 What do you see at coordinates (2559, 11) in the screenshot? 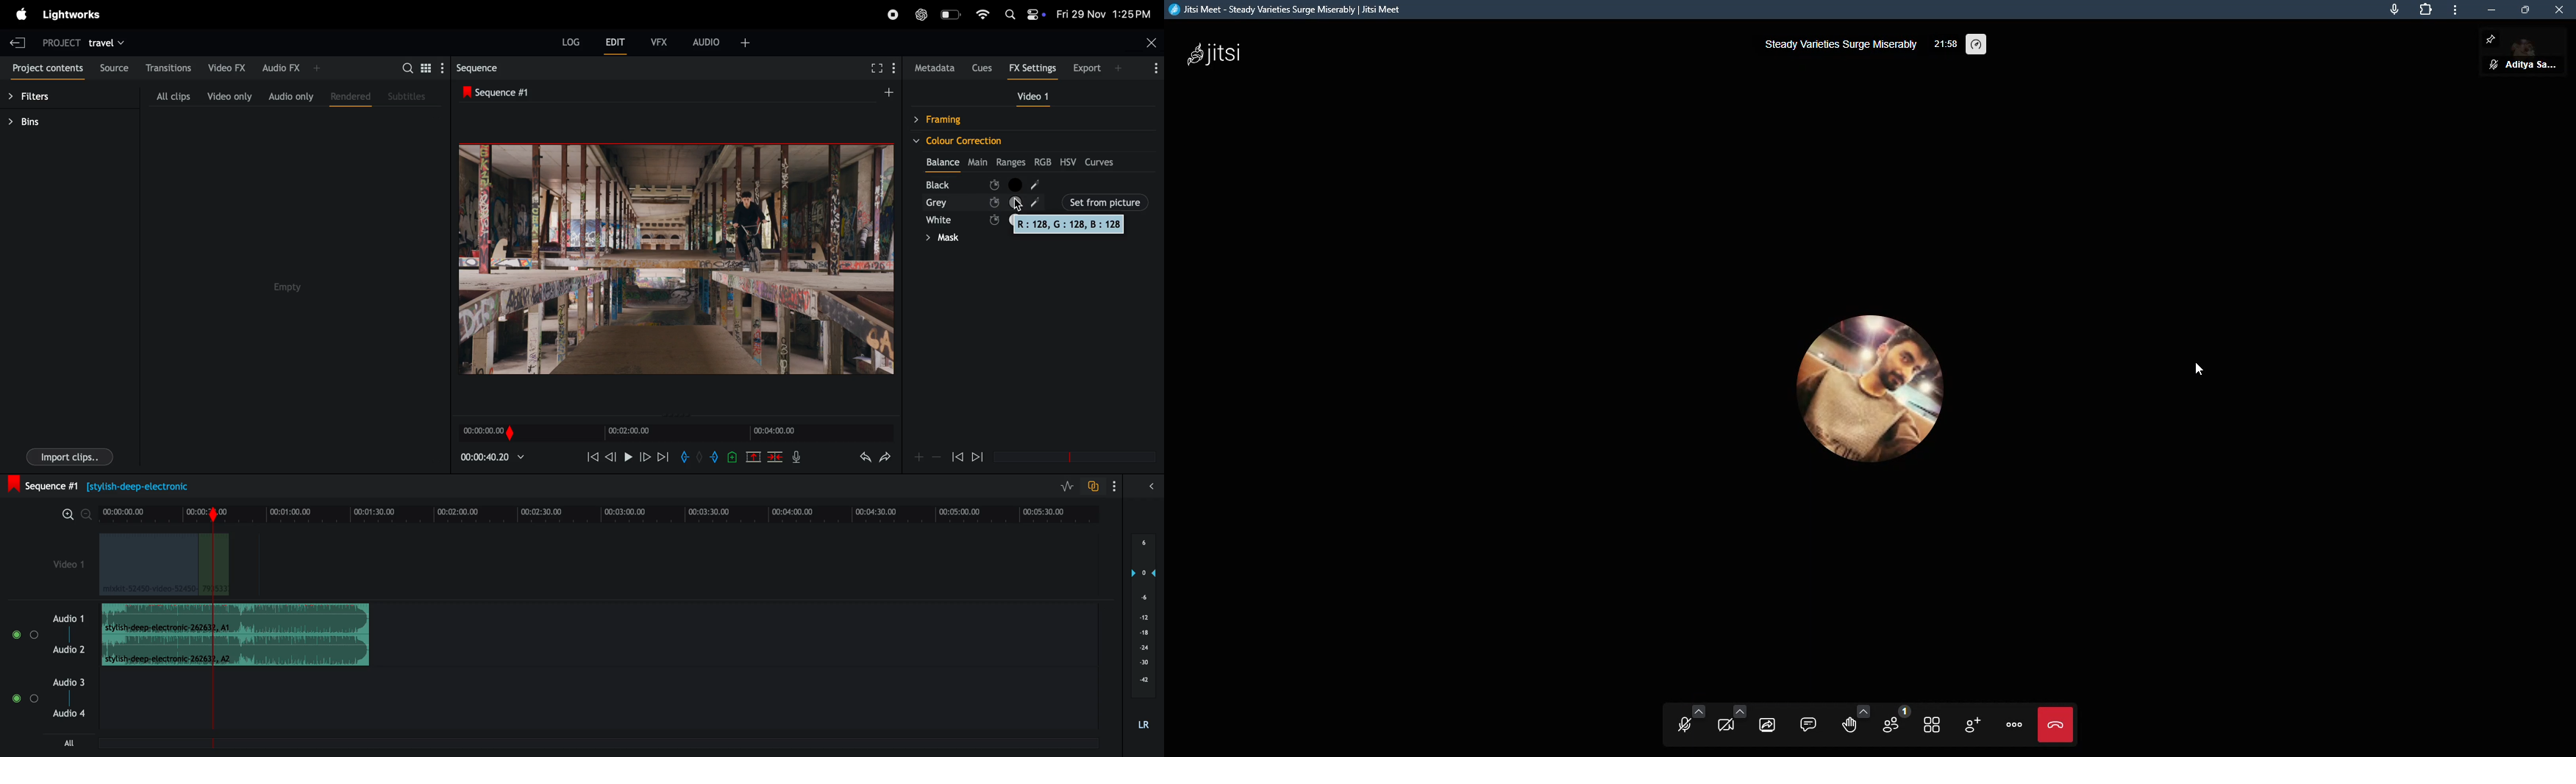
I see `close` at bounding box center [2559, 11].